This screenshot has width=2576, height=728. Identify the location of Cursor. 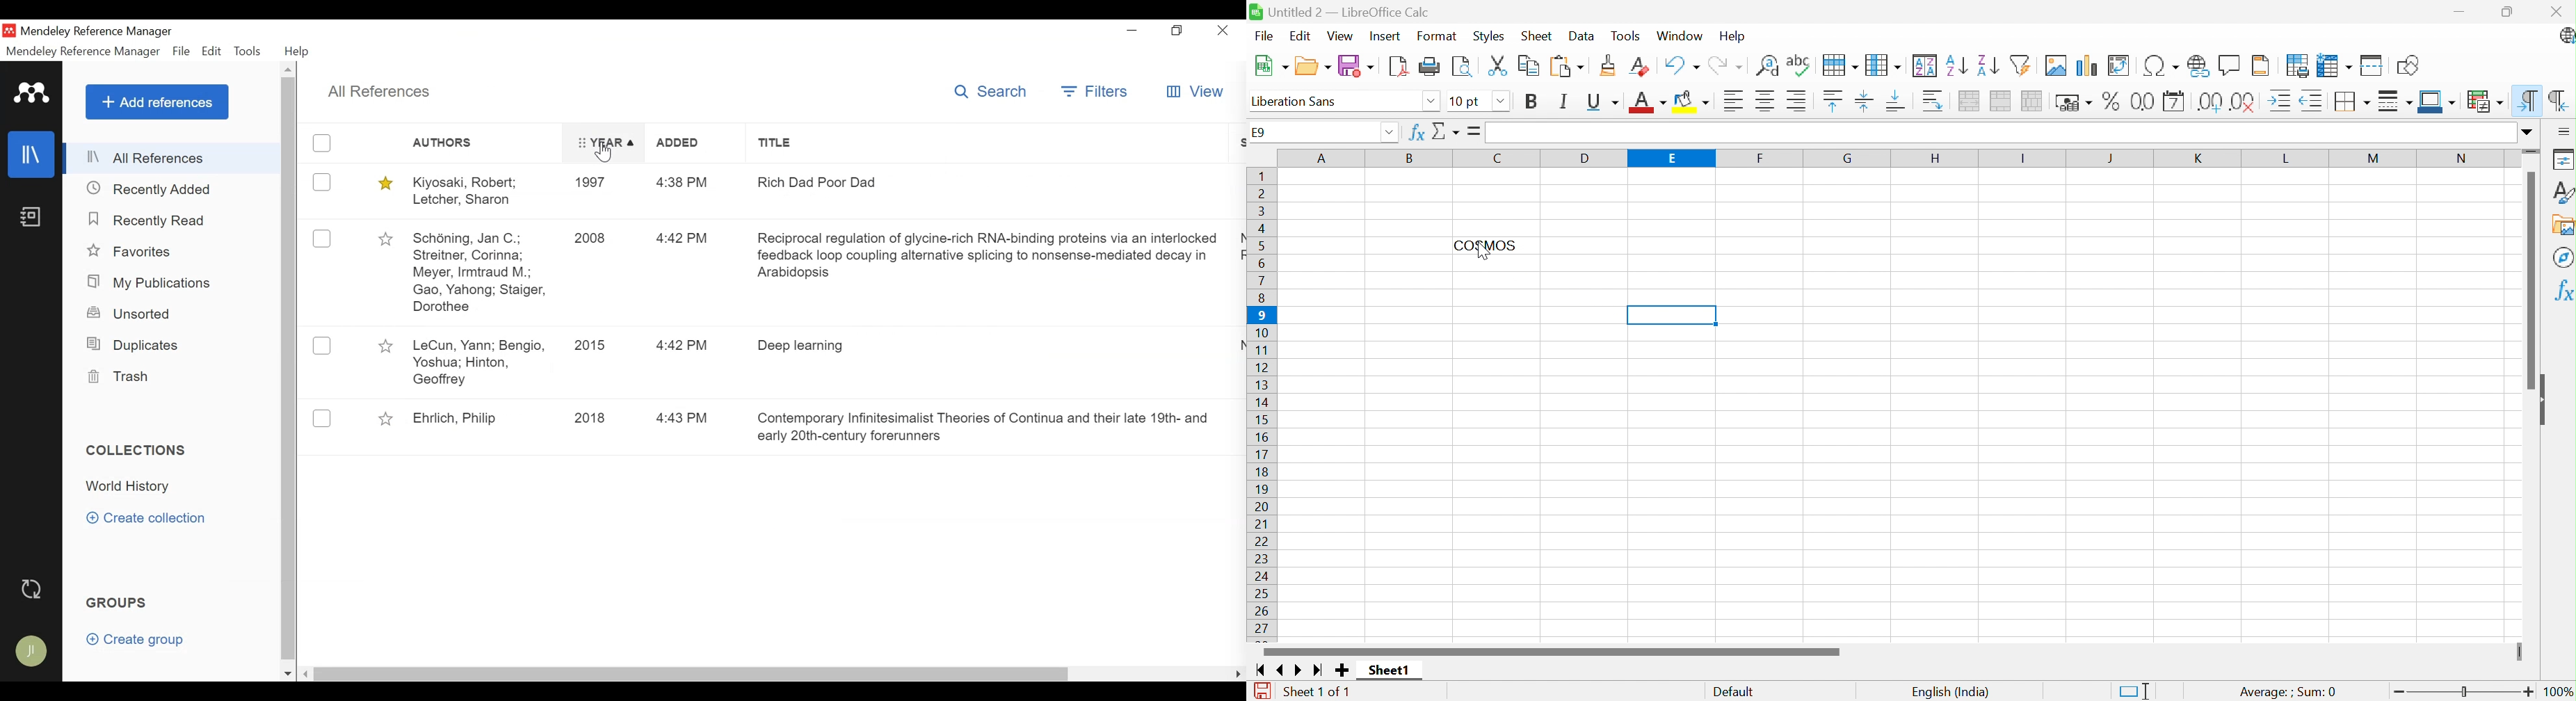
(601, 153).